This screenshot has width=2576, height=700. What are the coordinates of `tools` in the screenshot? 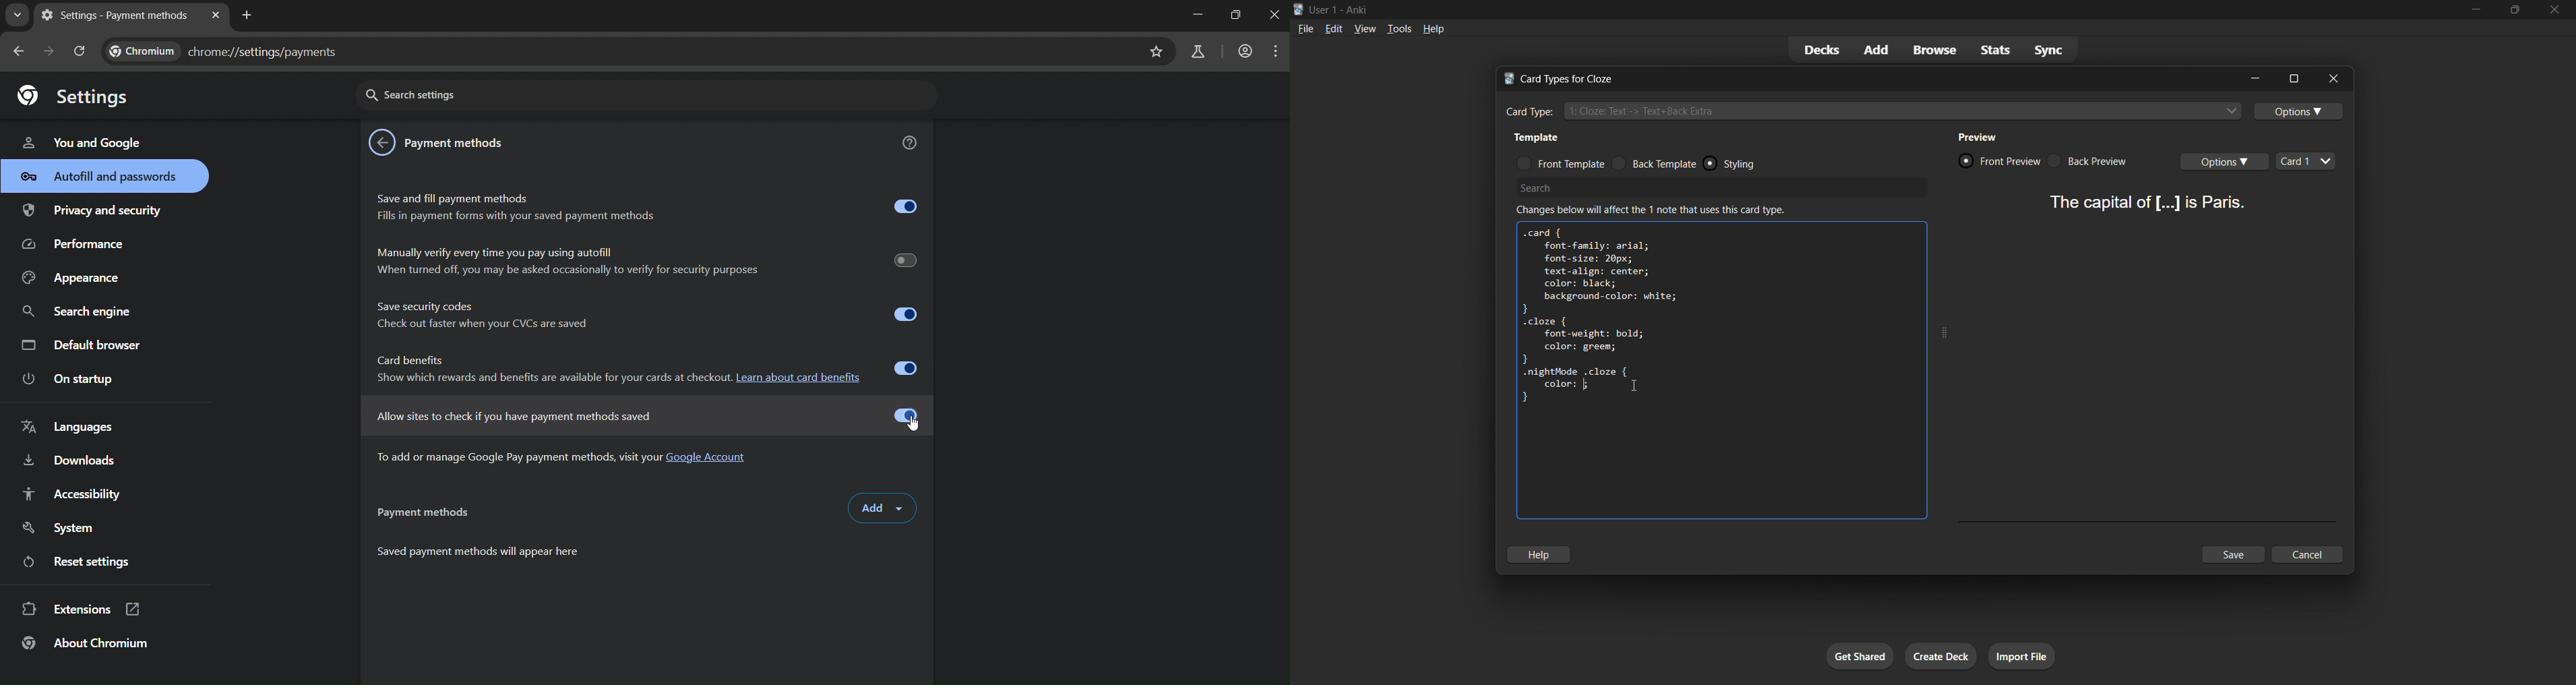 It's located at (1399, 28).